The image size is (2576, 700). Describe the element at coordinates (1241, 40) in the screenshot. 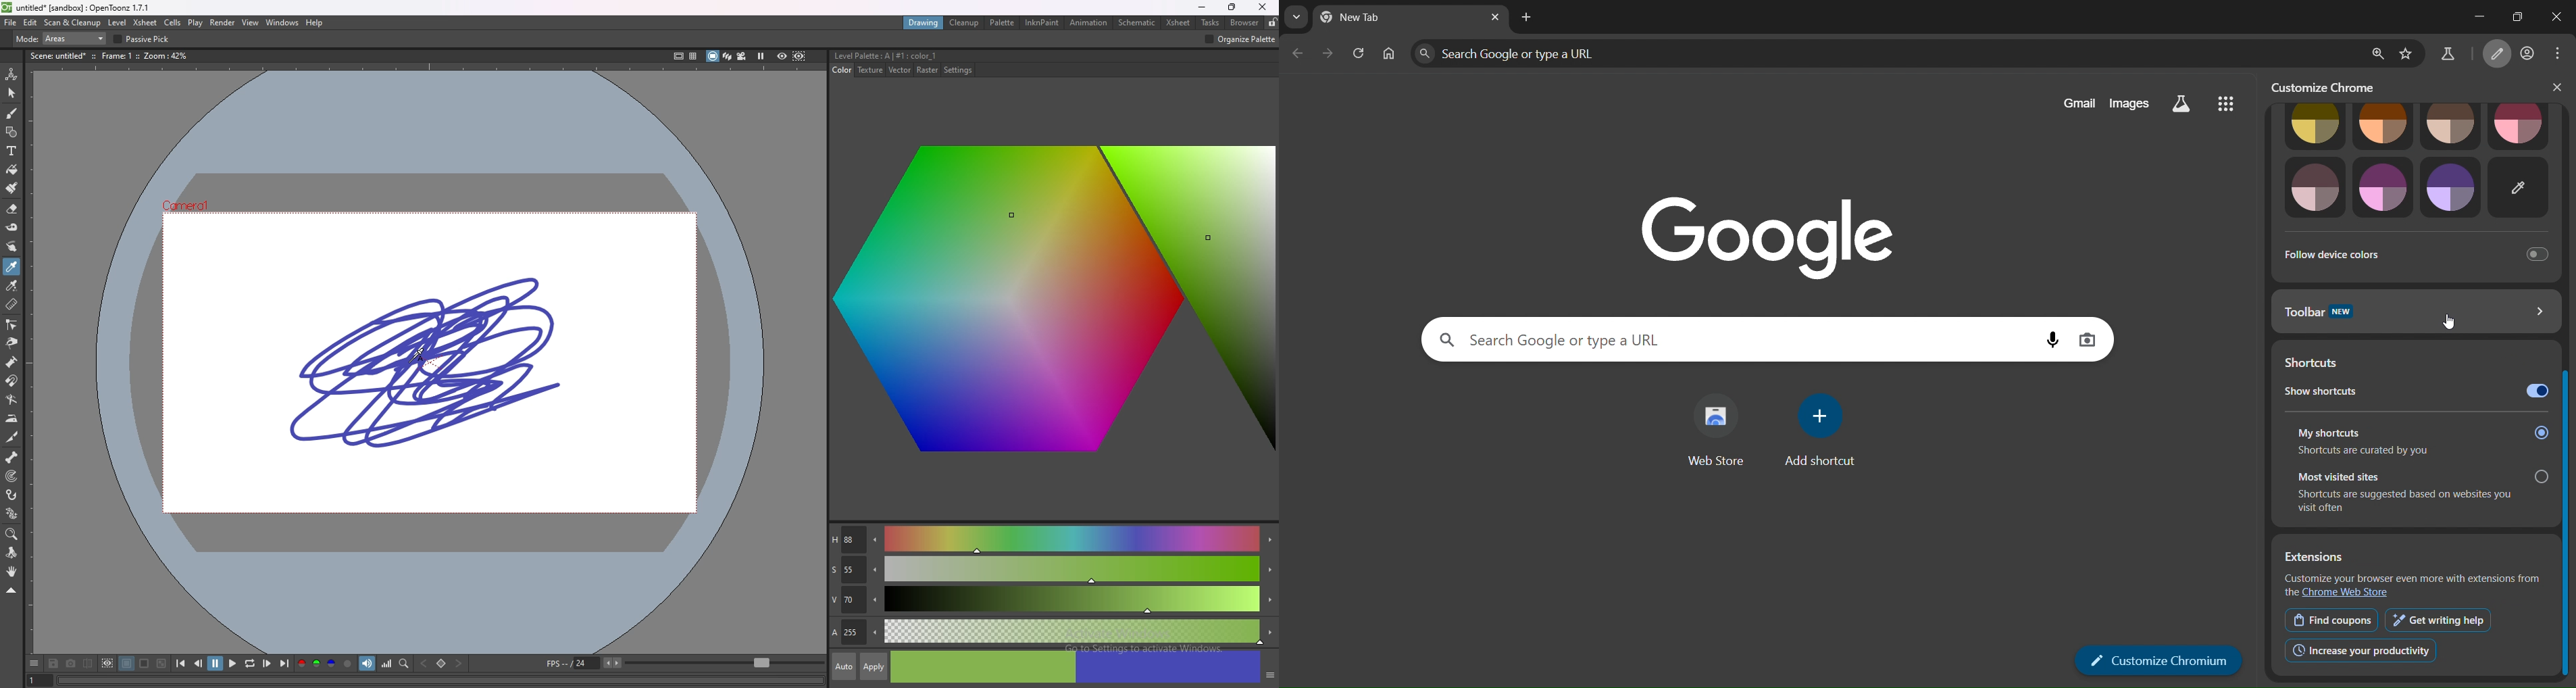

I see `organize palette` at that location.